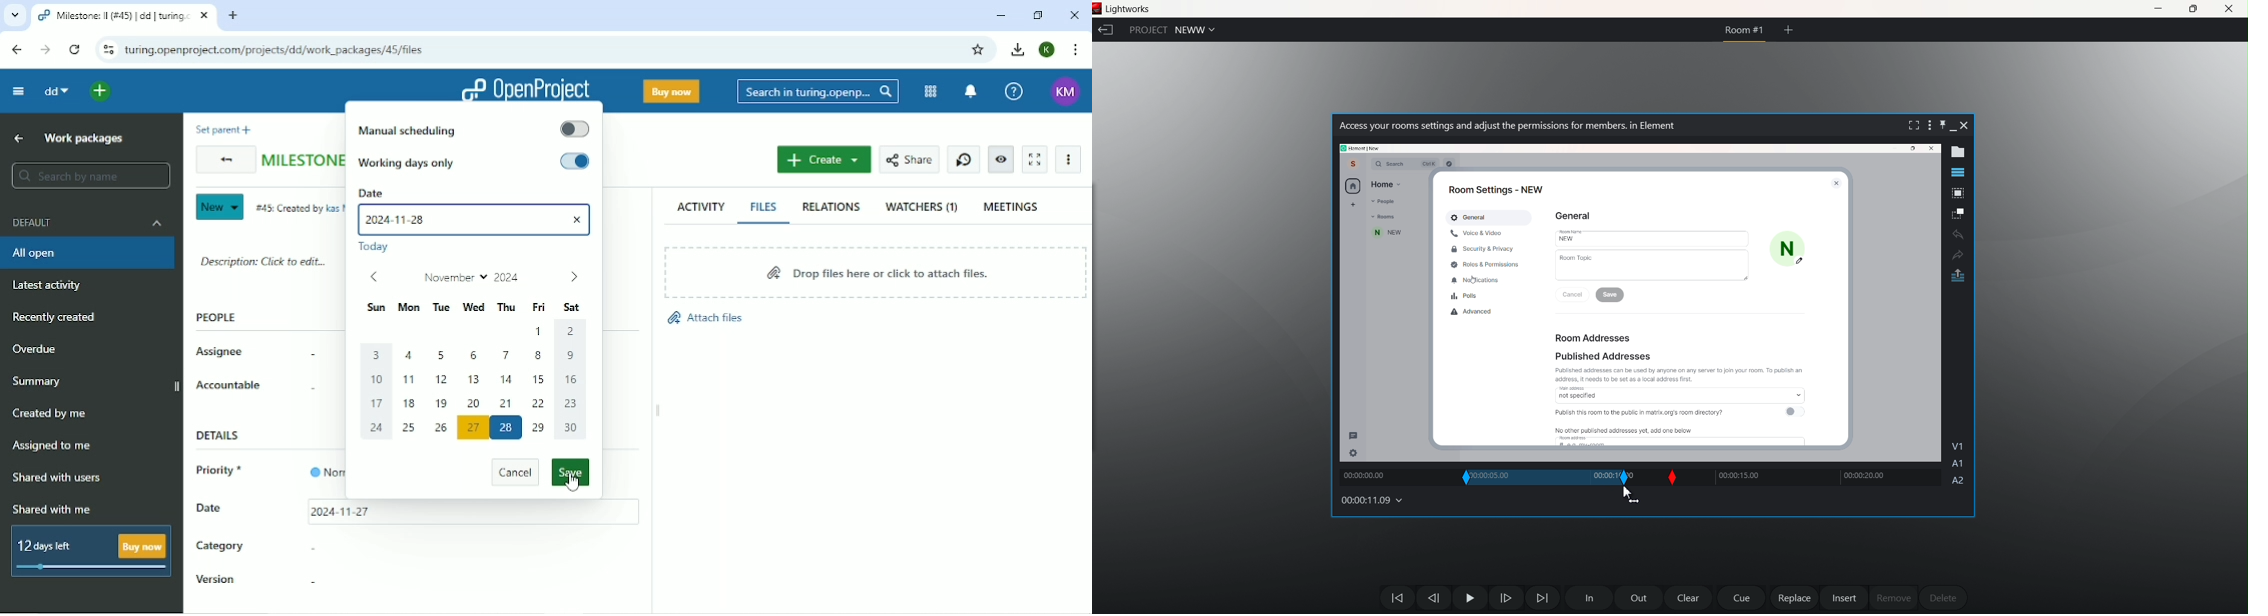 The height and width of the screenshot is (616, 2268). I want to click on Move Forward, so click(1543, 596).